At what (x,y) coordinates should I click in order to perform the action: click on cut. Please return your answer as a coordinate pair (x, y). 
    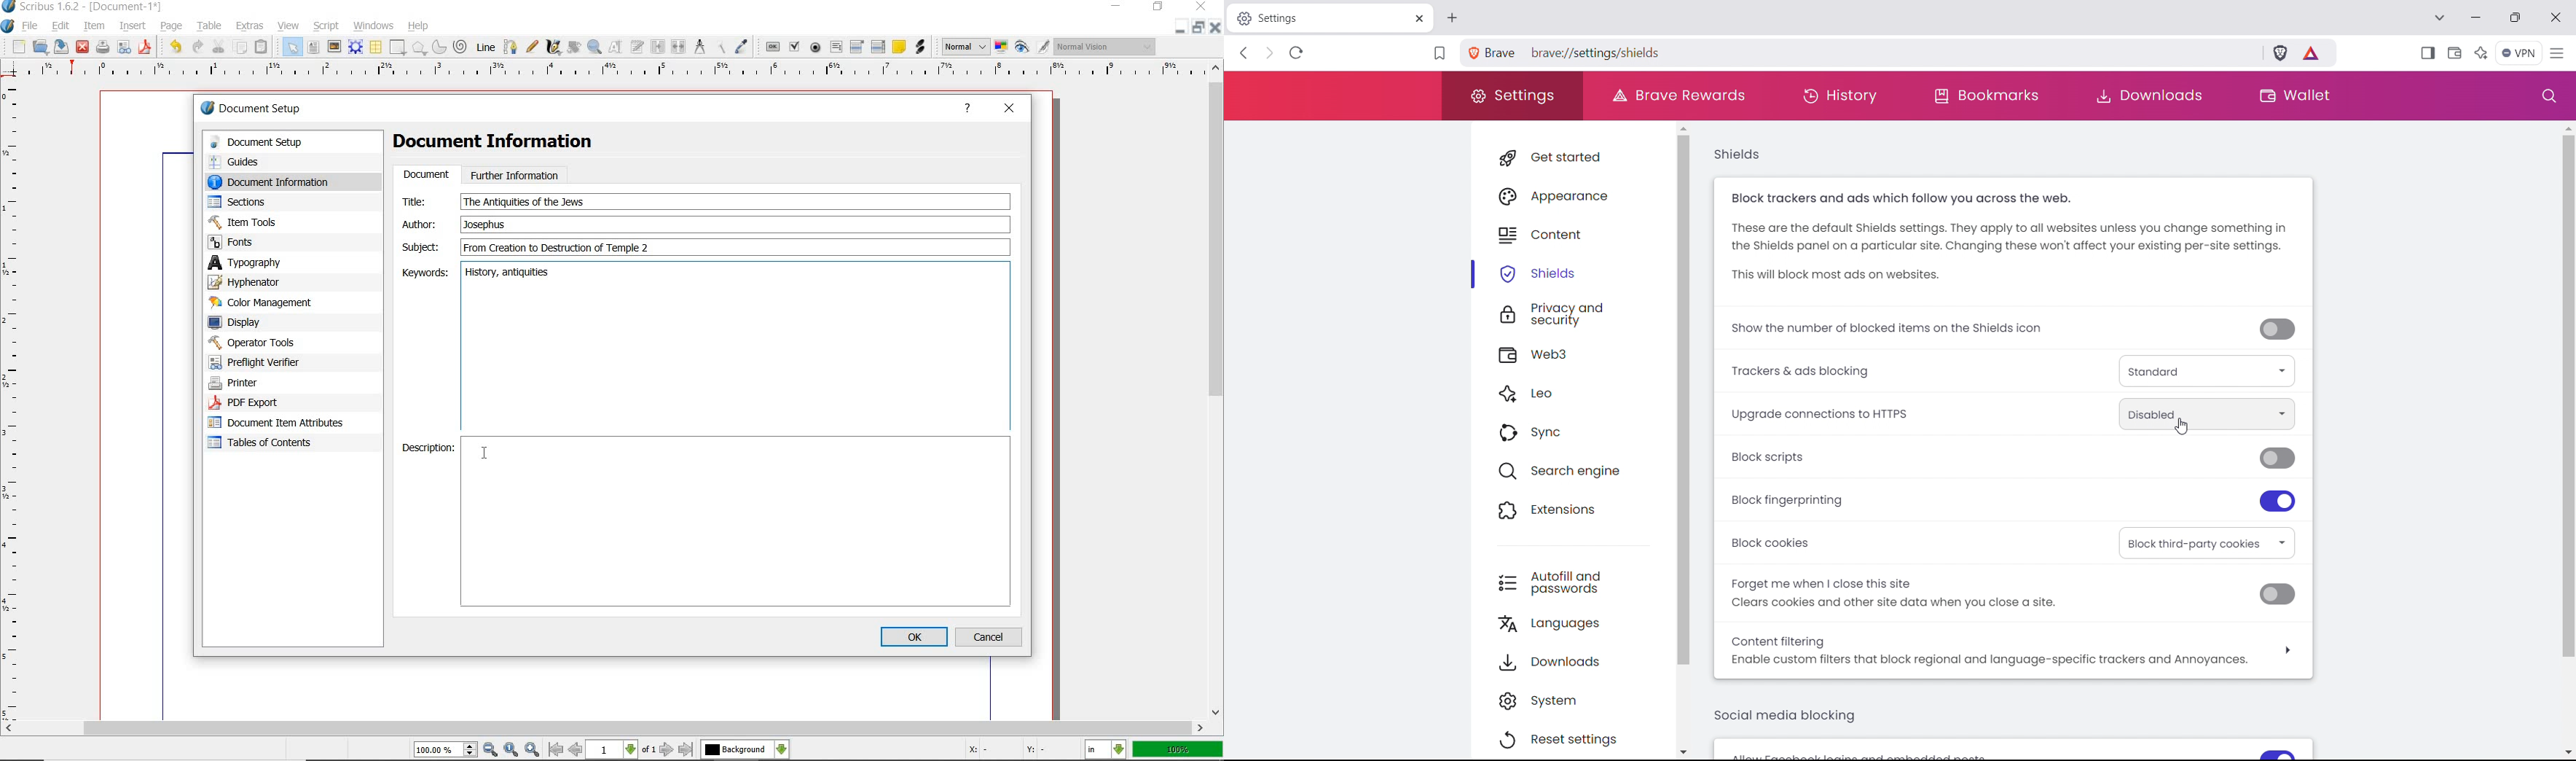
    Looking at the image, I should click on (219, 47).